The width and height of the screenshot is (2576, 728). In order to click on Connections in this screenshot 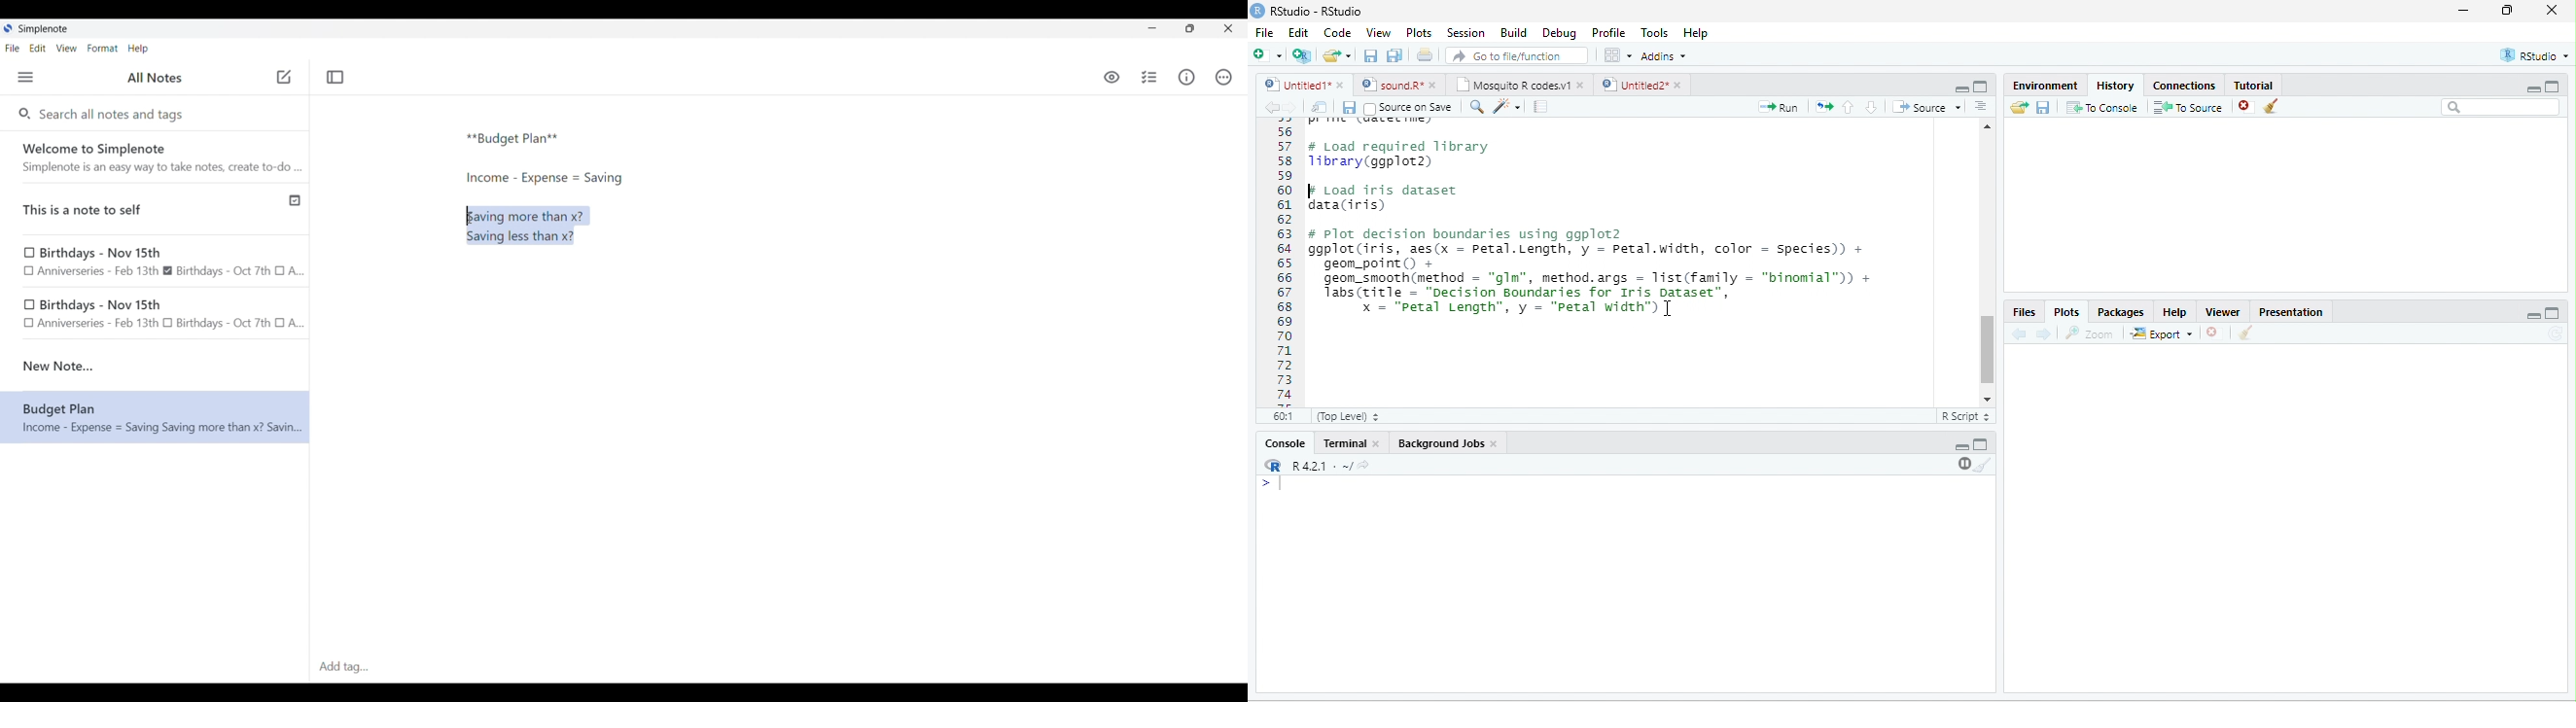, I will do `click(2183, 86)`.